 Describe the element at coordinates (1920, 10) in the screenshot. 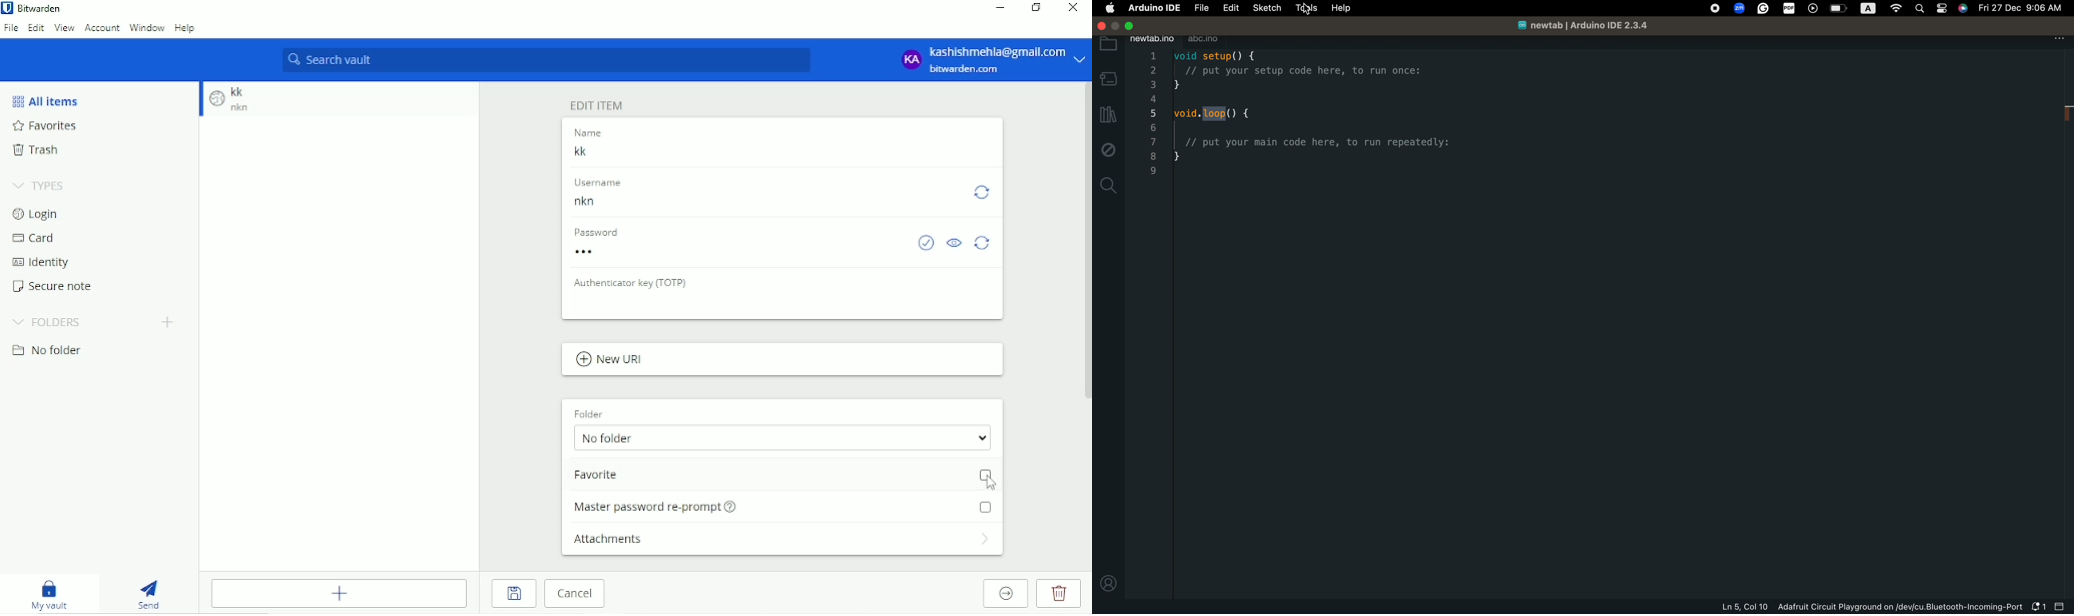

I see `Search` at that location.